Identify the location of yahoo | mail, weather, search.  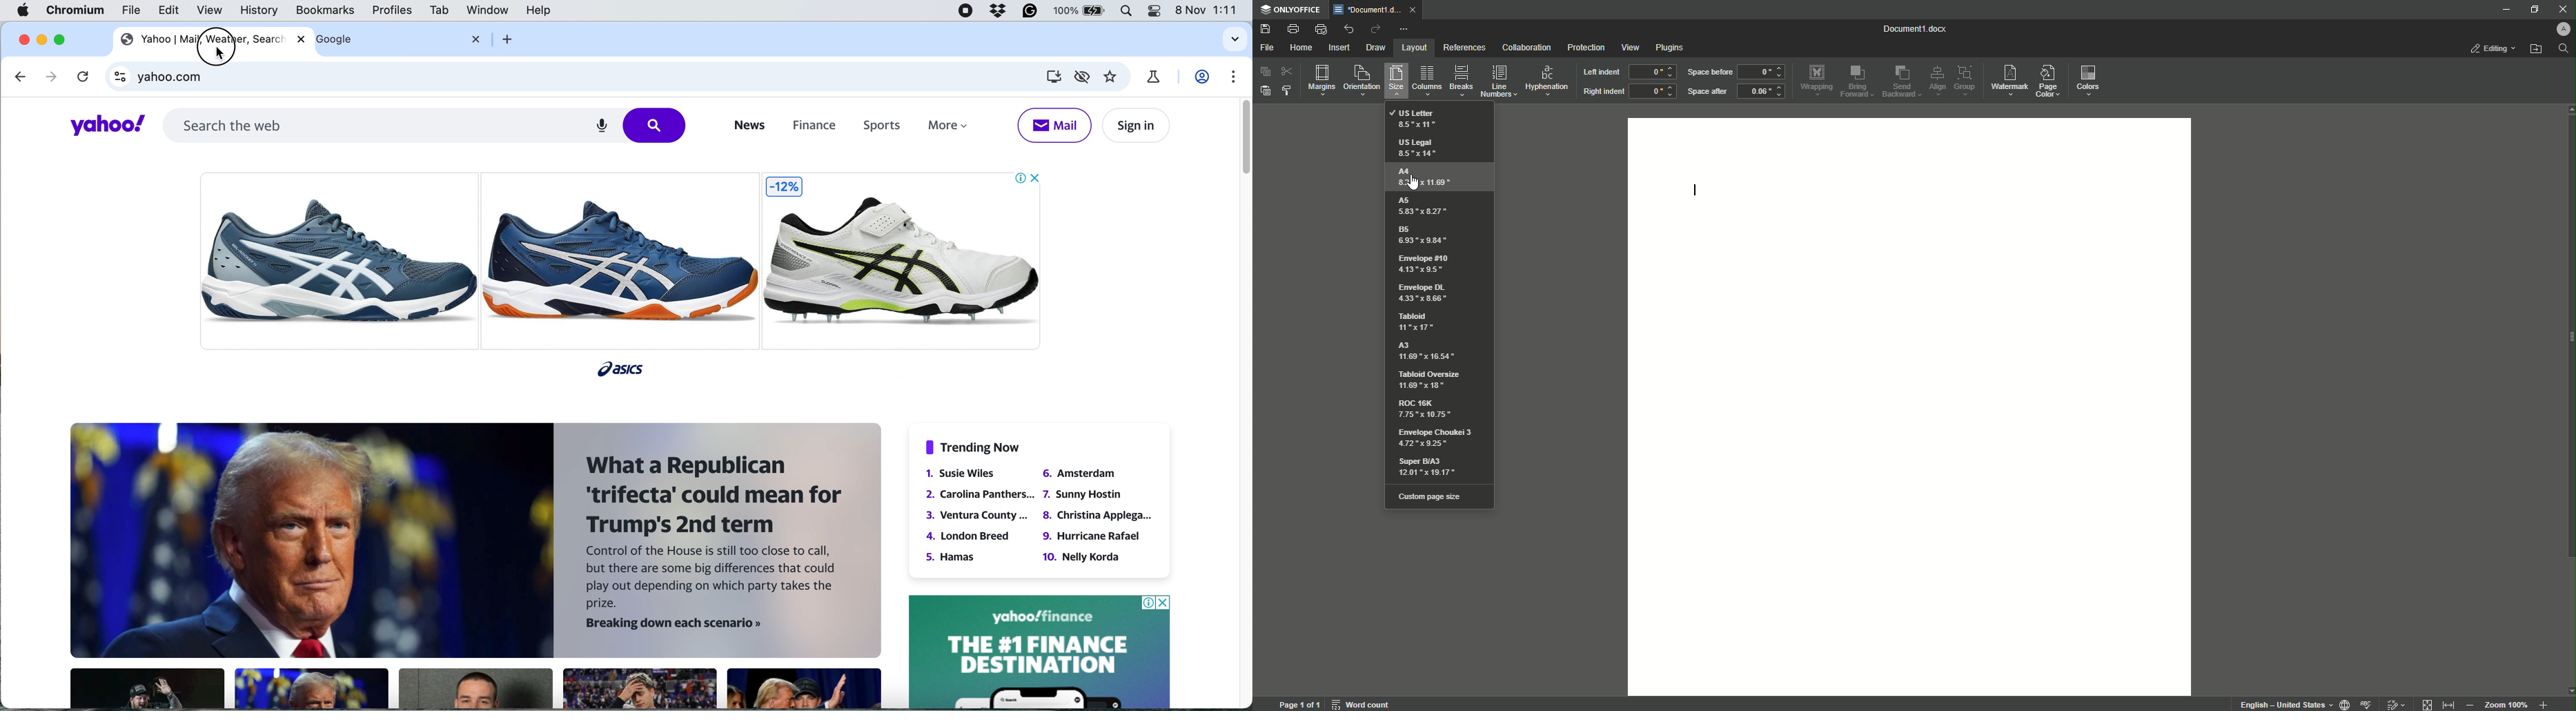
(199, 39).